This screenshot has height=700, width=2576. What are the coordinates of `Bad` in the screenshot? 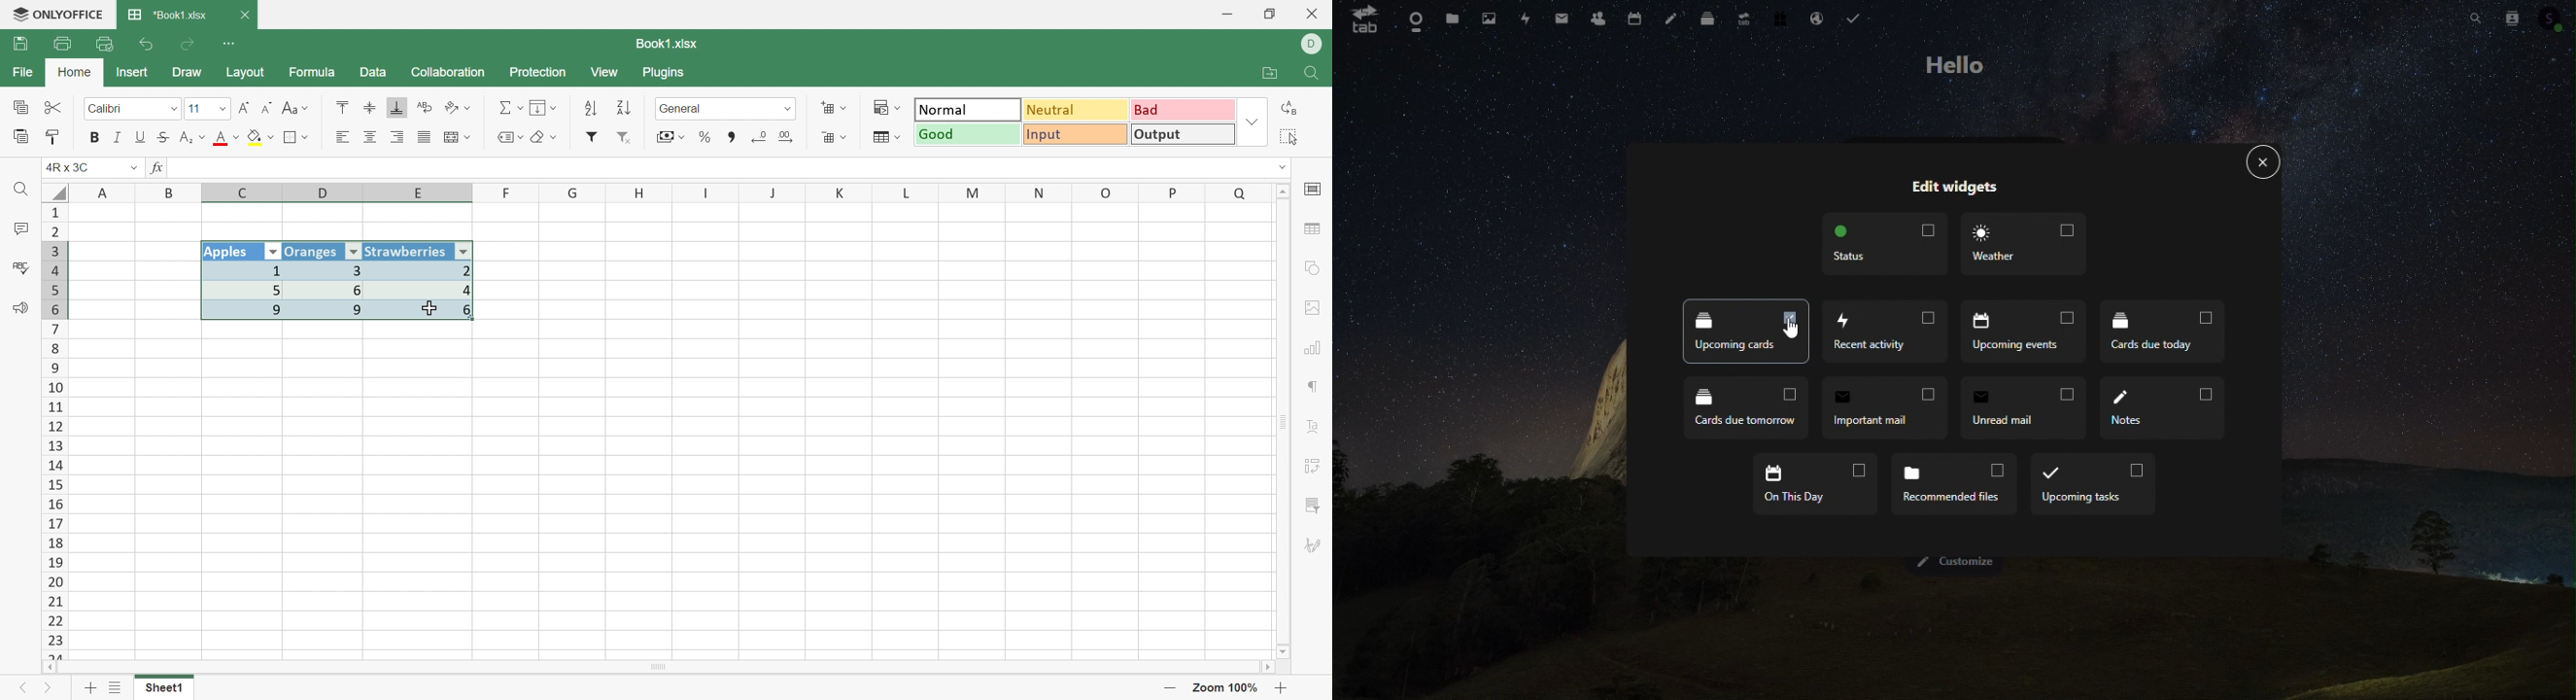 It's located at (1181, 110).